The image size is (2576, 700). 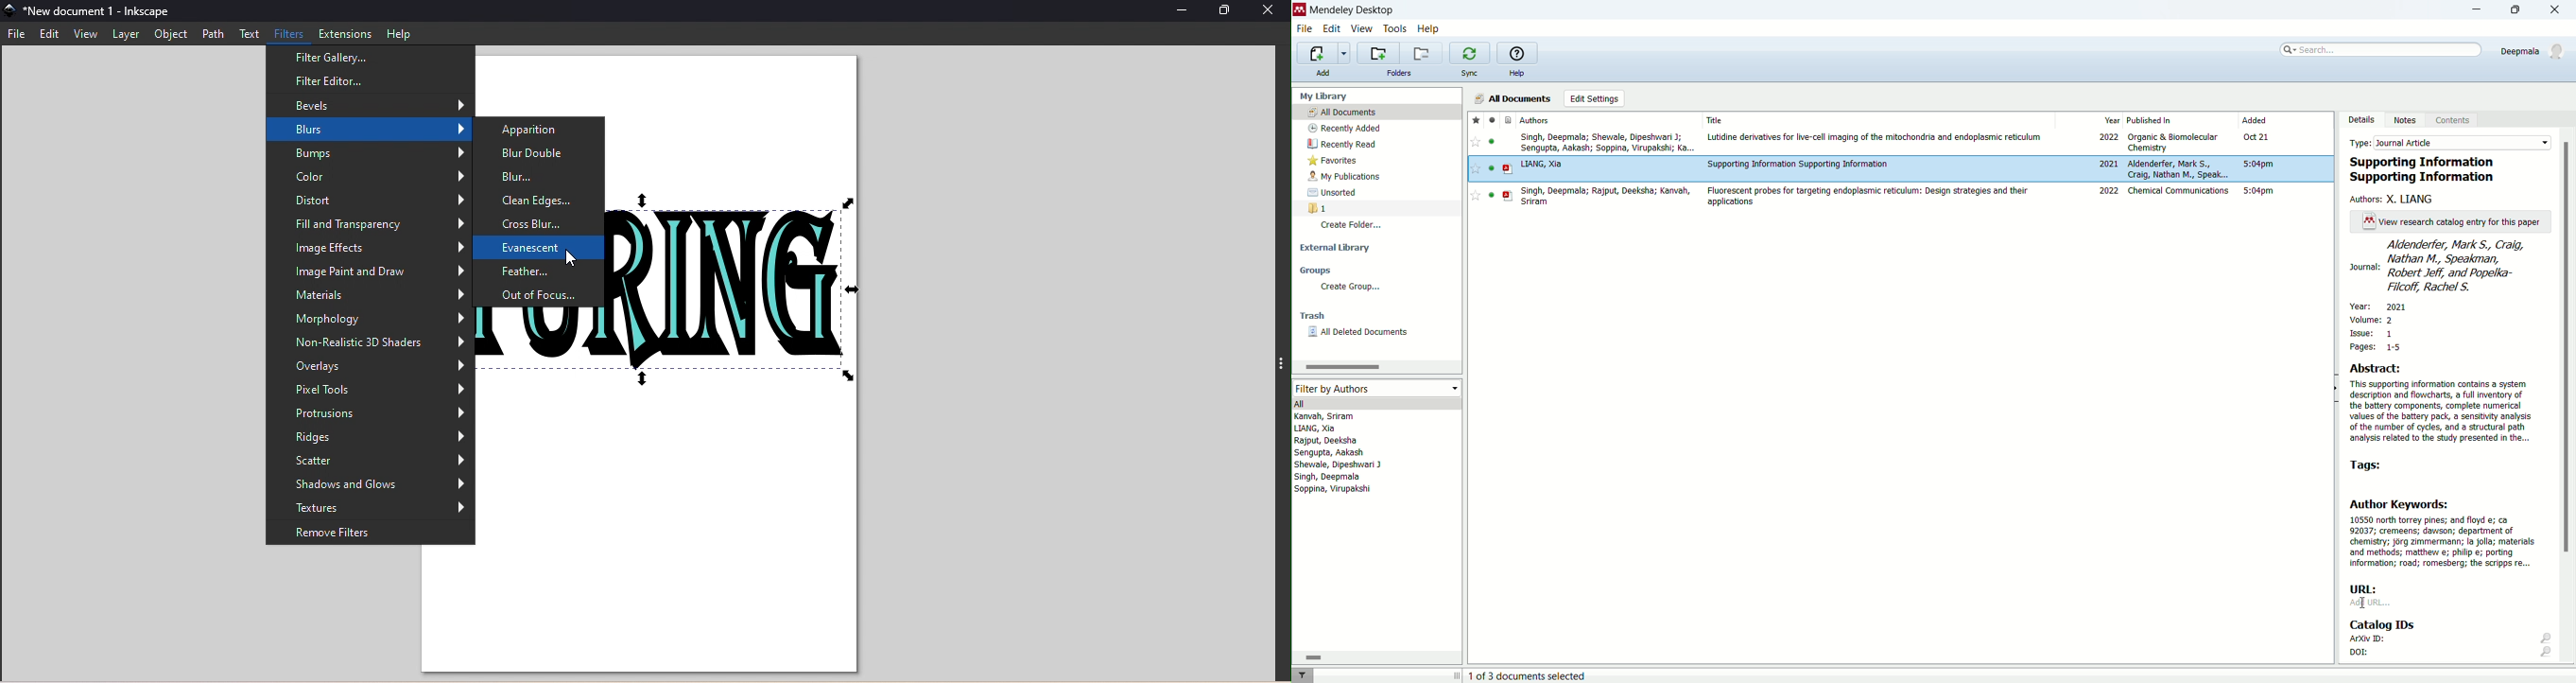 What do you see at coordinates (1491, 195) in the screenshot?
I see `unread` at bounding box center [1491, 195].